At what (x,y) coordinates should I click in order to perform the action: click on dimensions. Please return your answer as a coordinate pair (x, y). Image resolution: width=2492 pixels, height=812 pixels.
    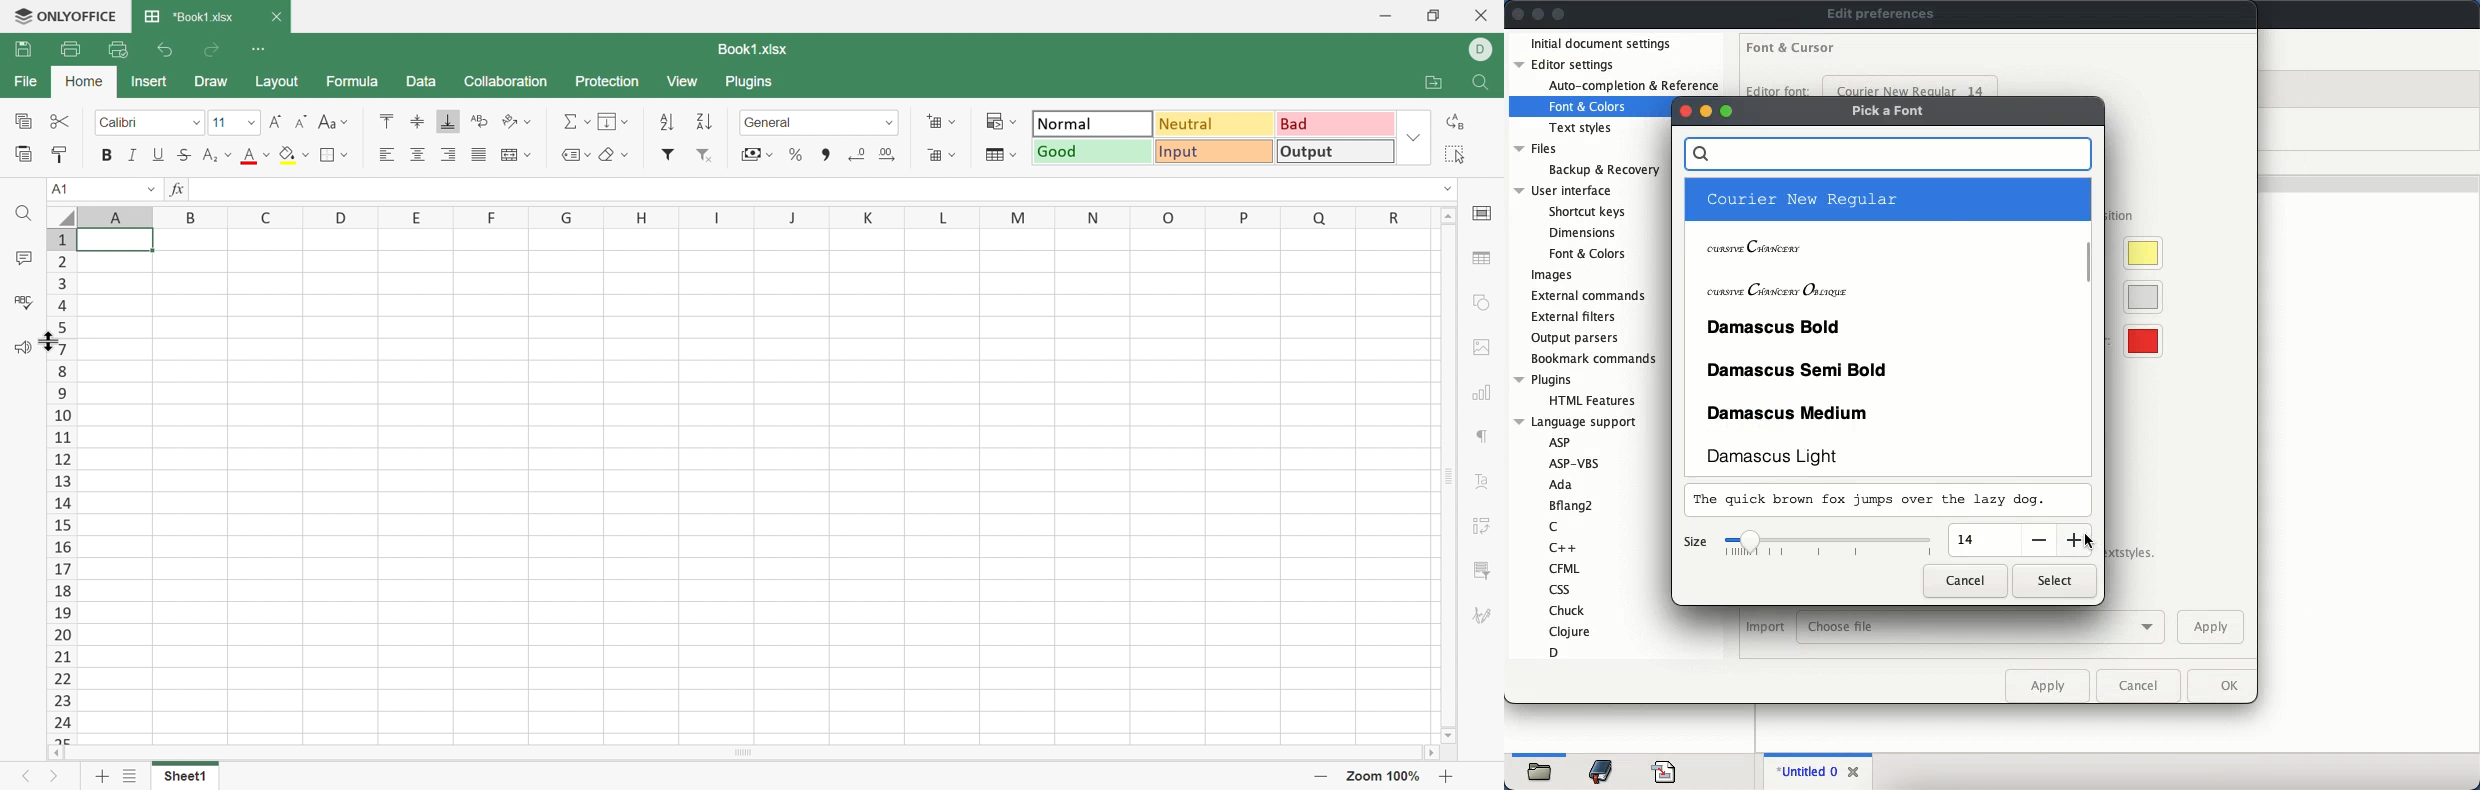
    Looking at the image, I should click on (1580, 232).